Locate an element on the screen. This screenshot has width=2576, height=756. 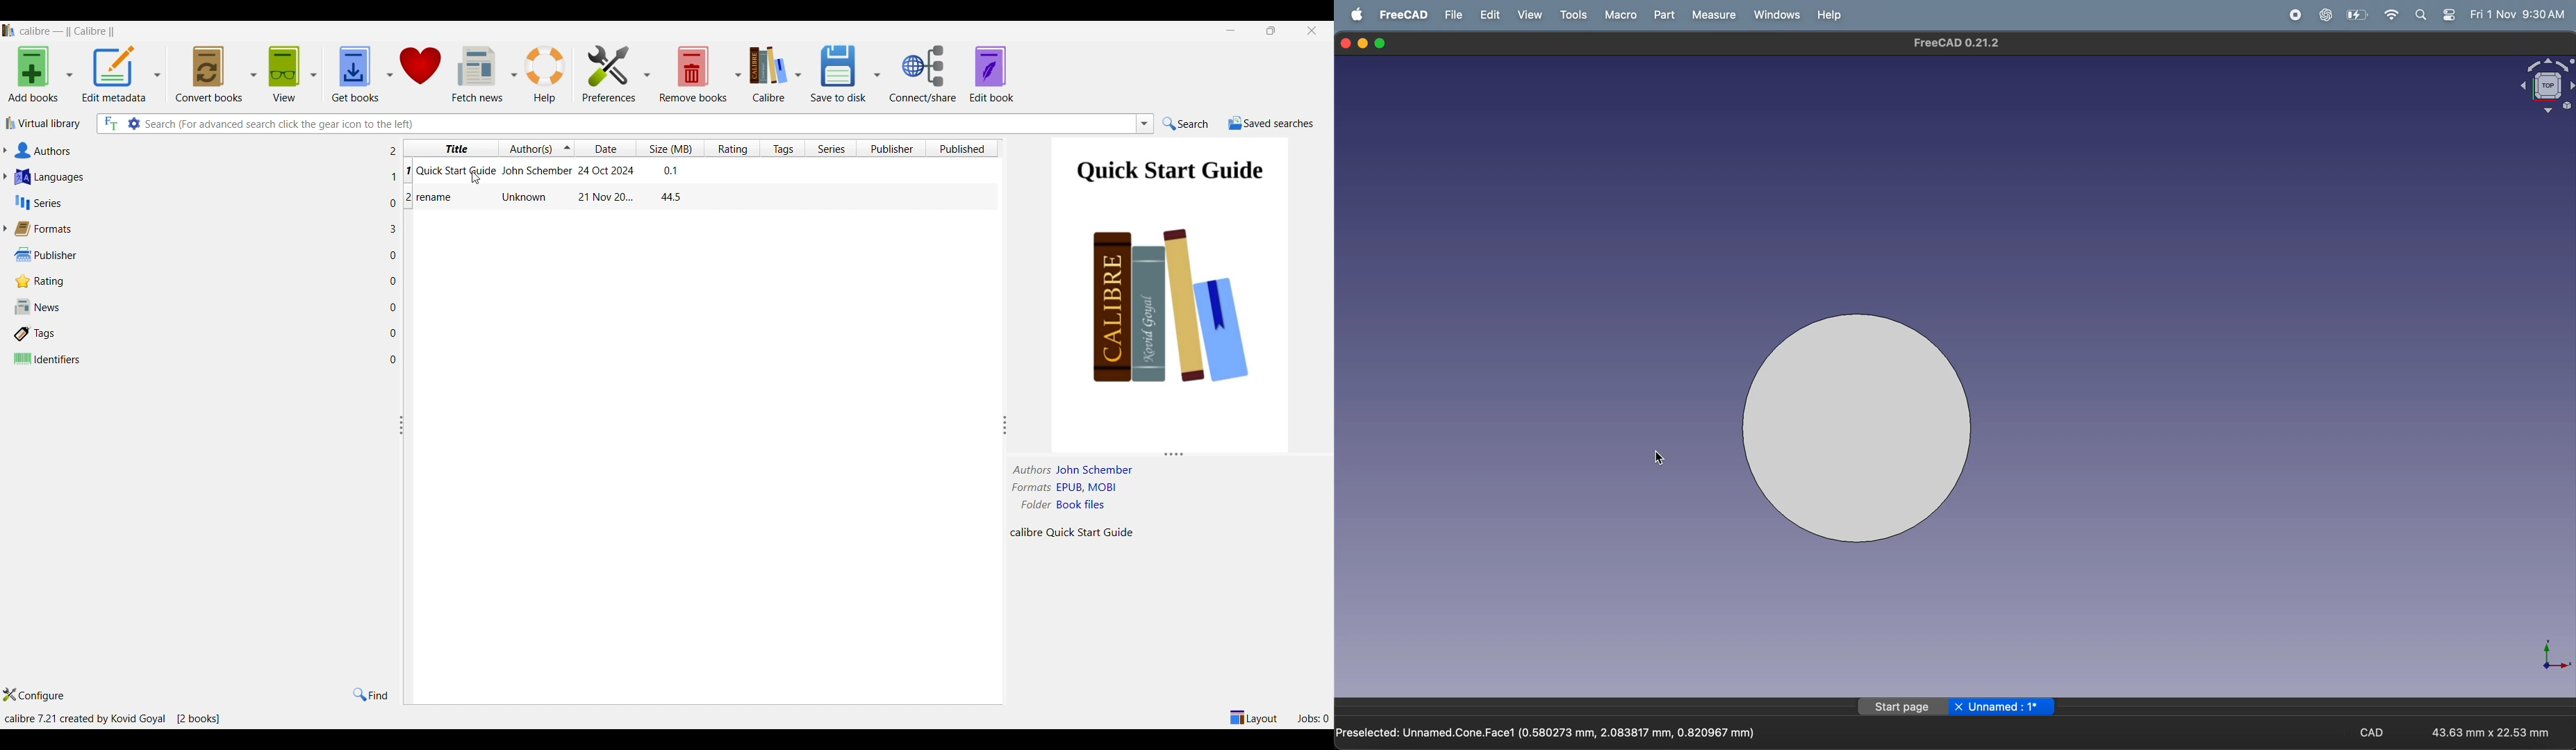
bottom view is located at coordinates (1871, 432).